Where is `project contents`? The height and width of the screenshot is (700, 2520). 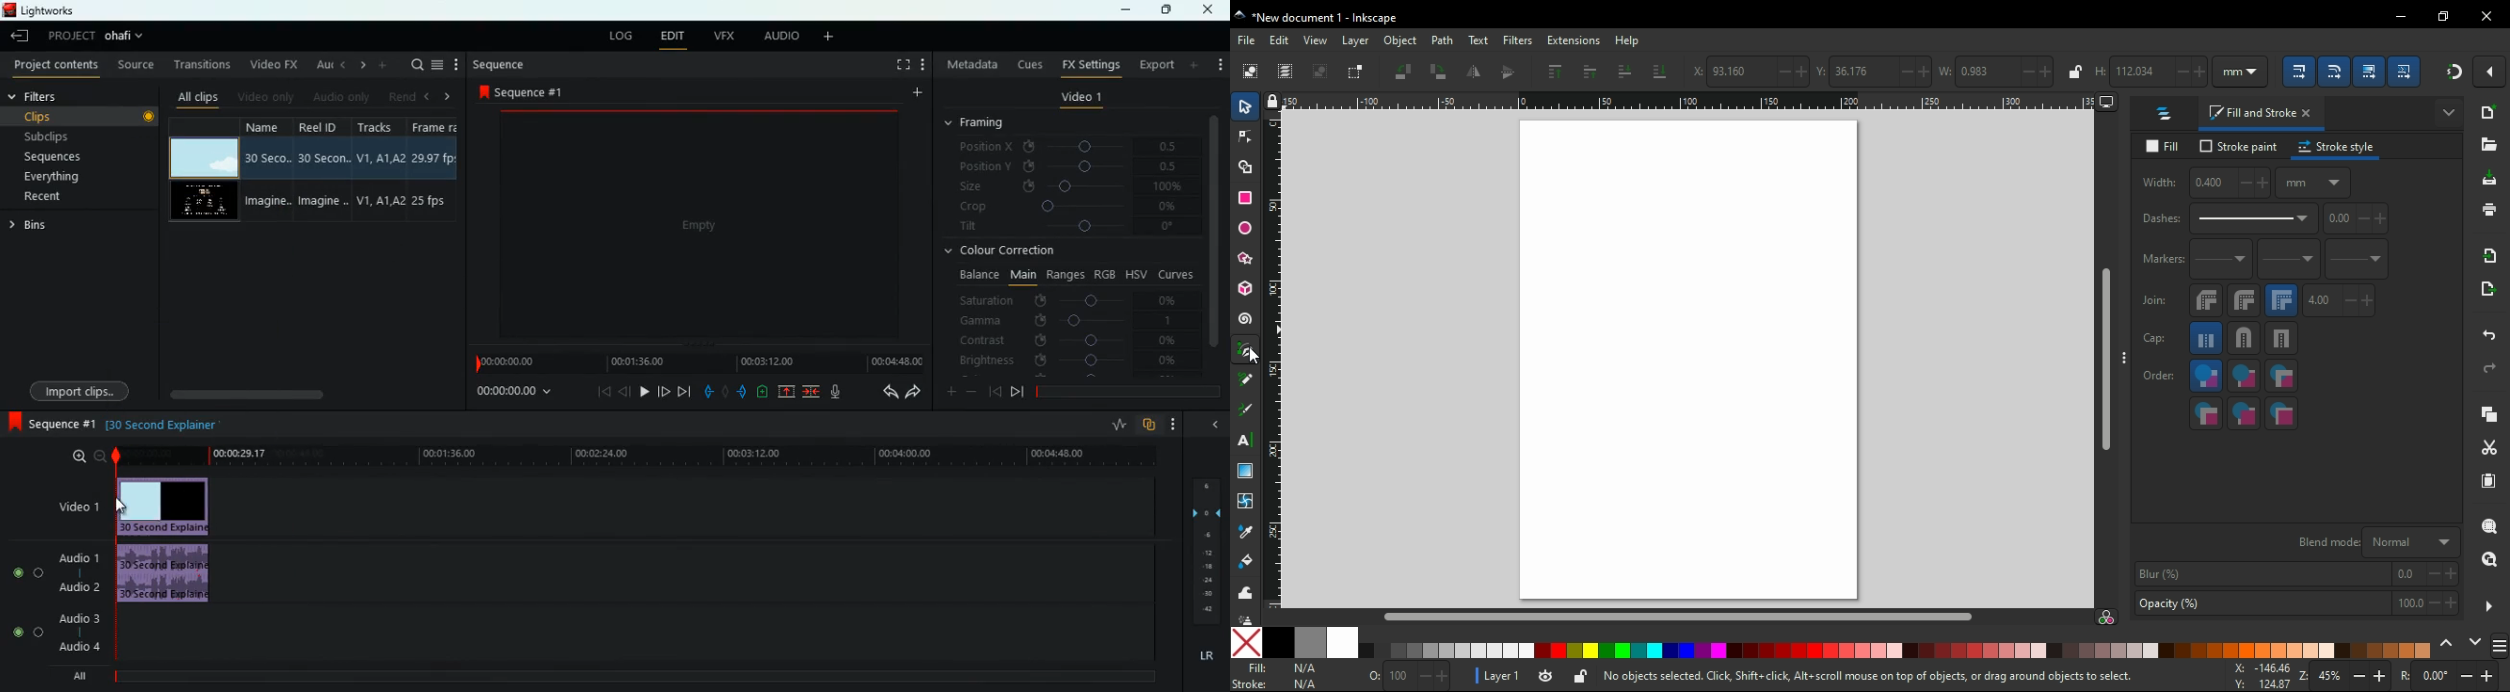 project contents is located at coordinates (53, 65).